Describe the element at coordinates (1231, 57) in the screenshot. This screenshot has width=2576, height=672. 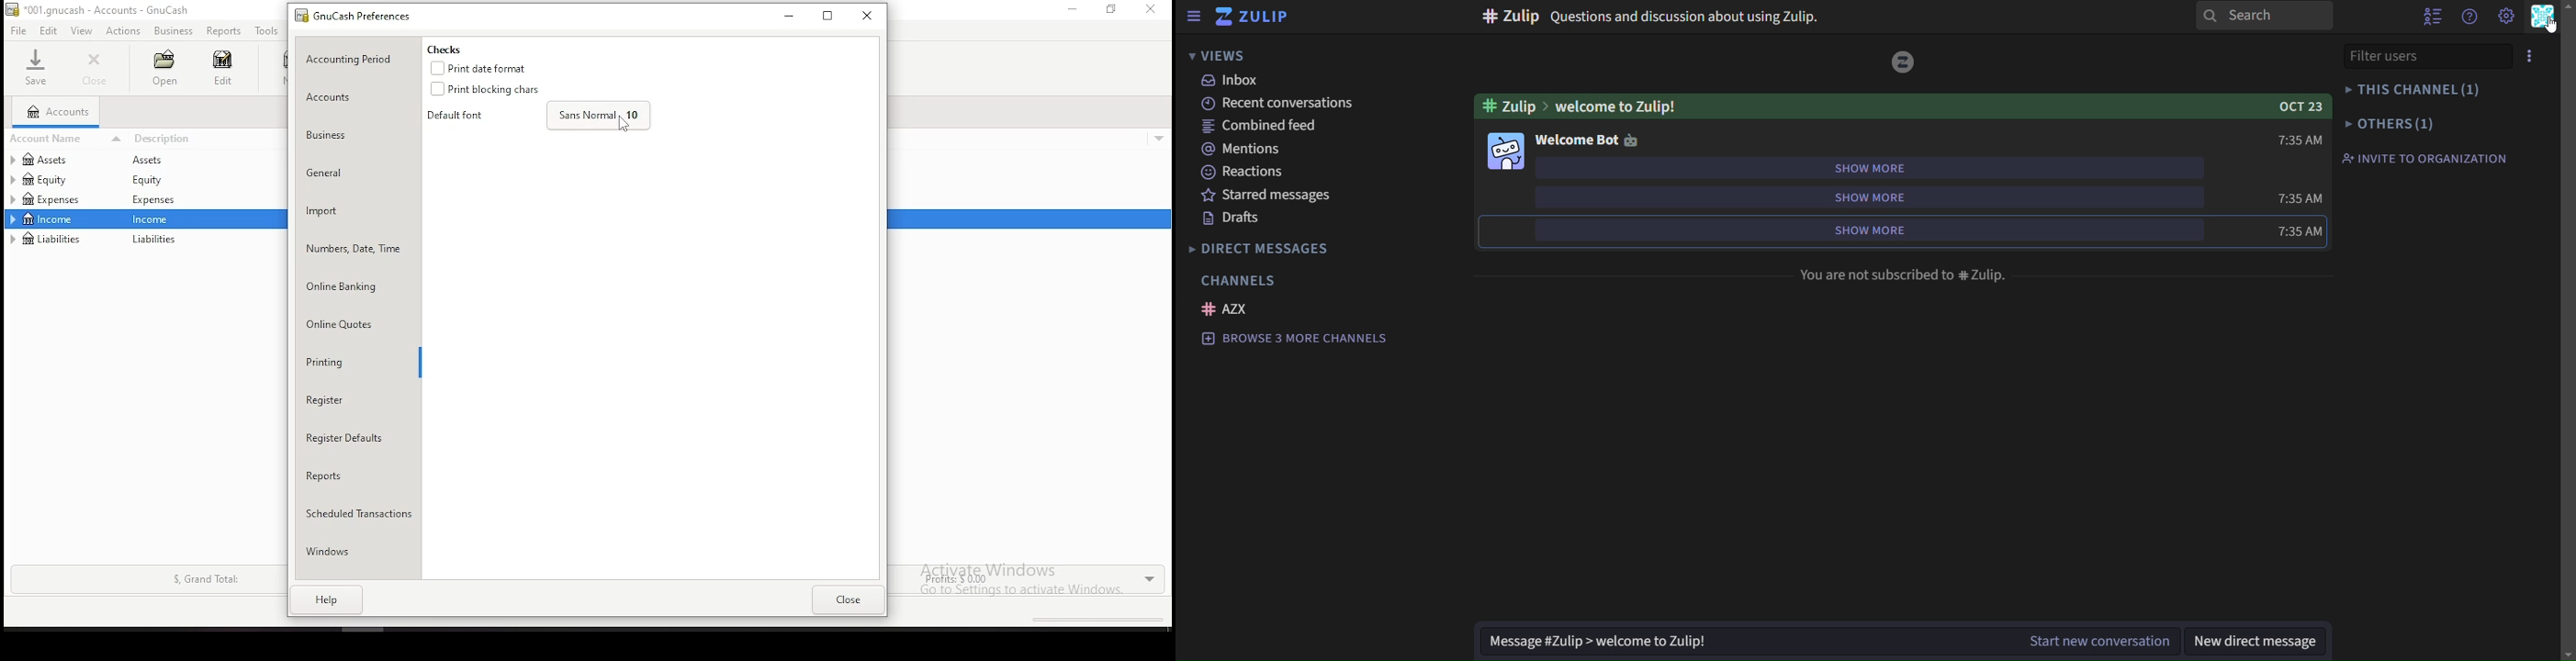
I see `views` at that location.